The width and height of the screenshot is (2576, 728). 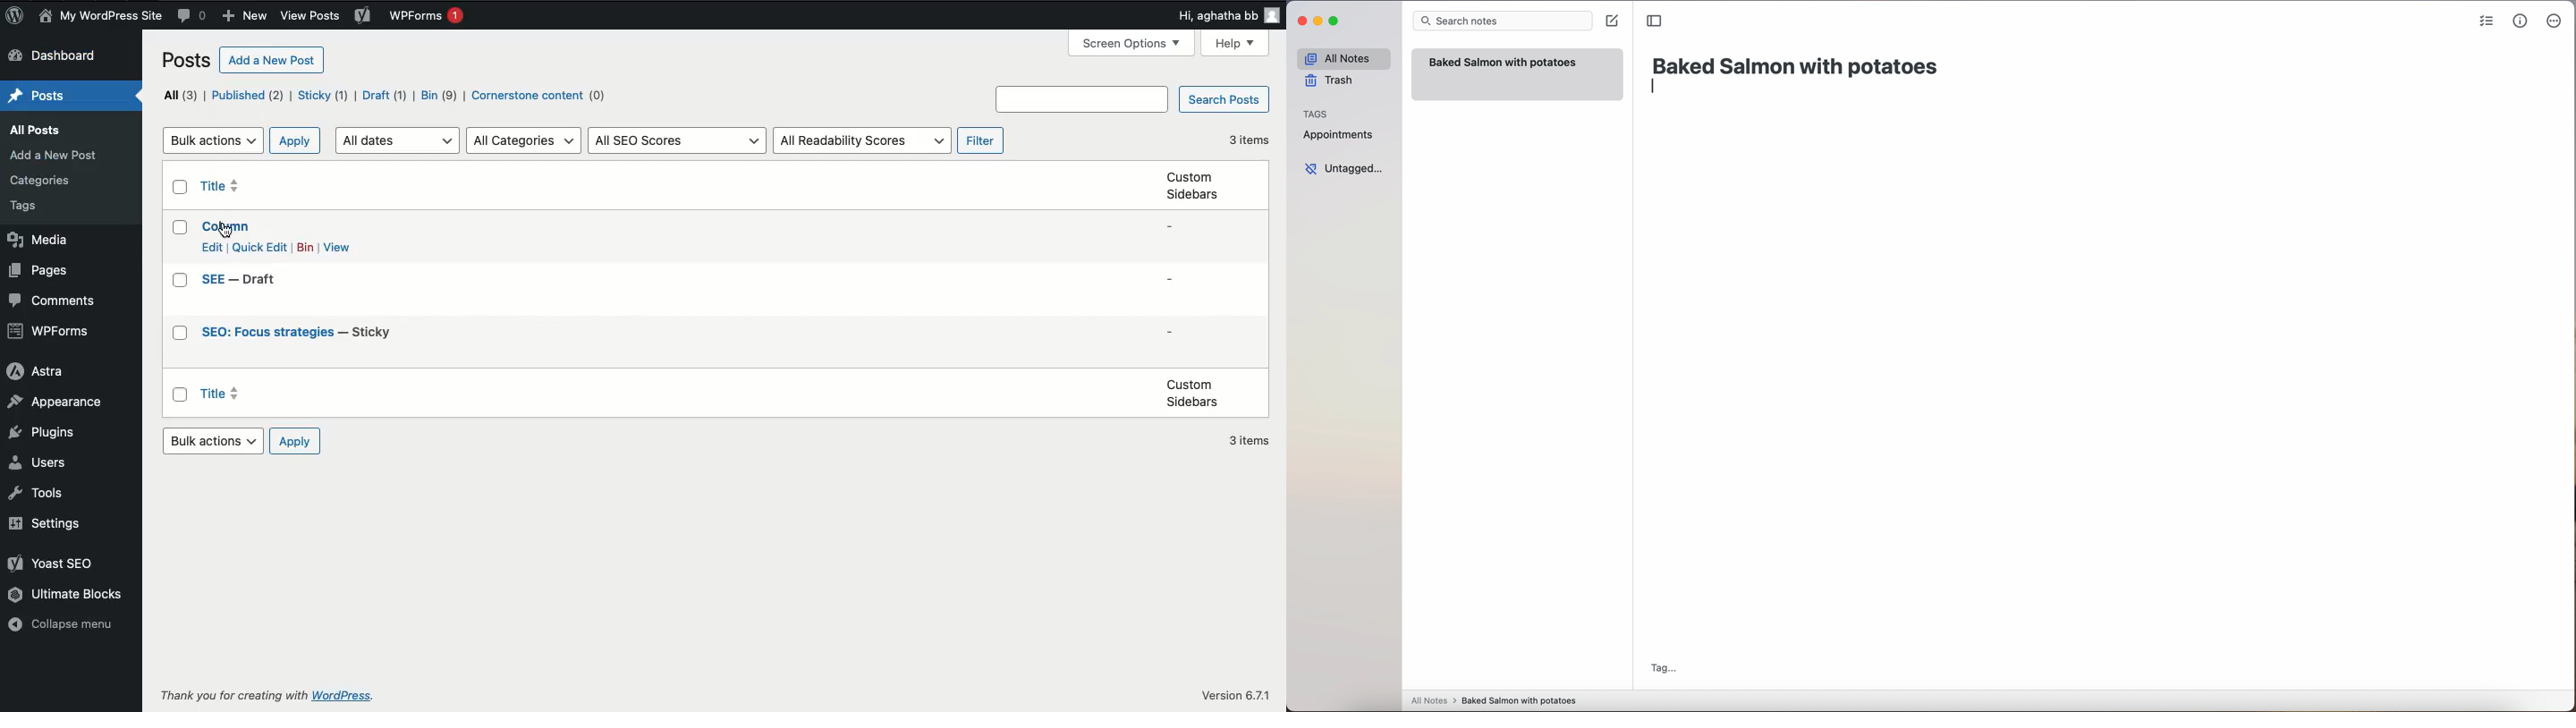 I want to click on 3 items, so click(x=1248, y=441).